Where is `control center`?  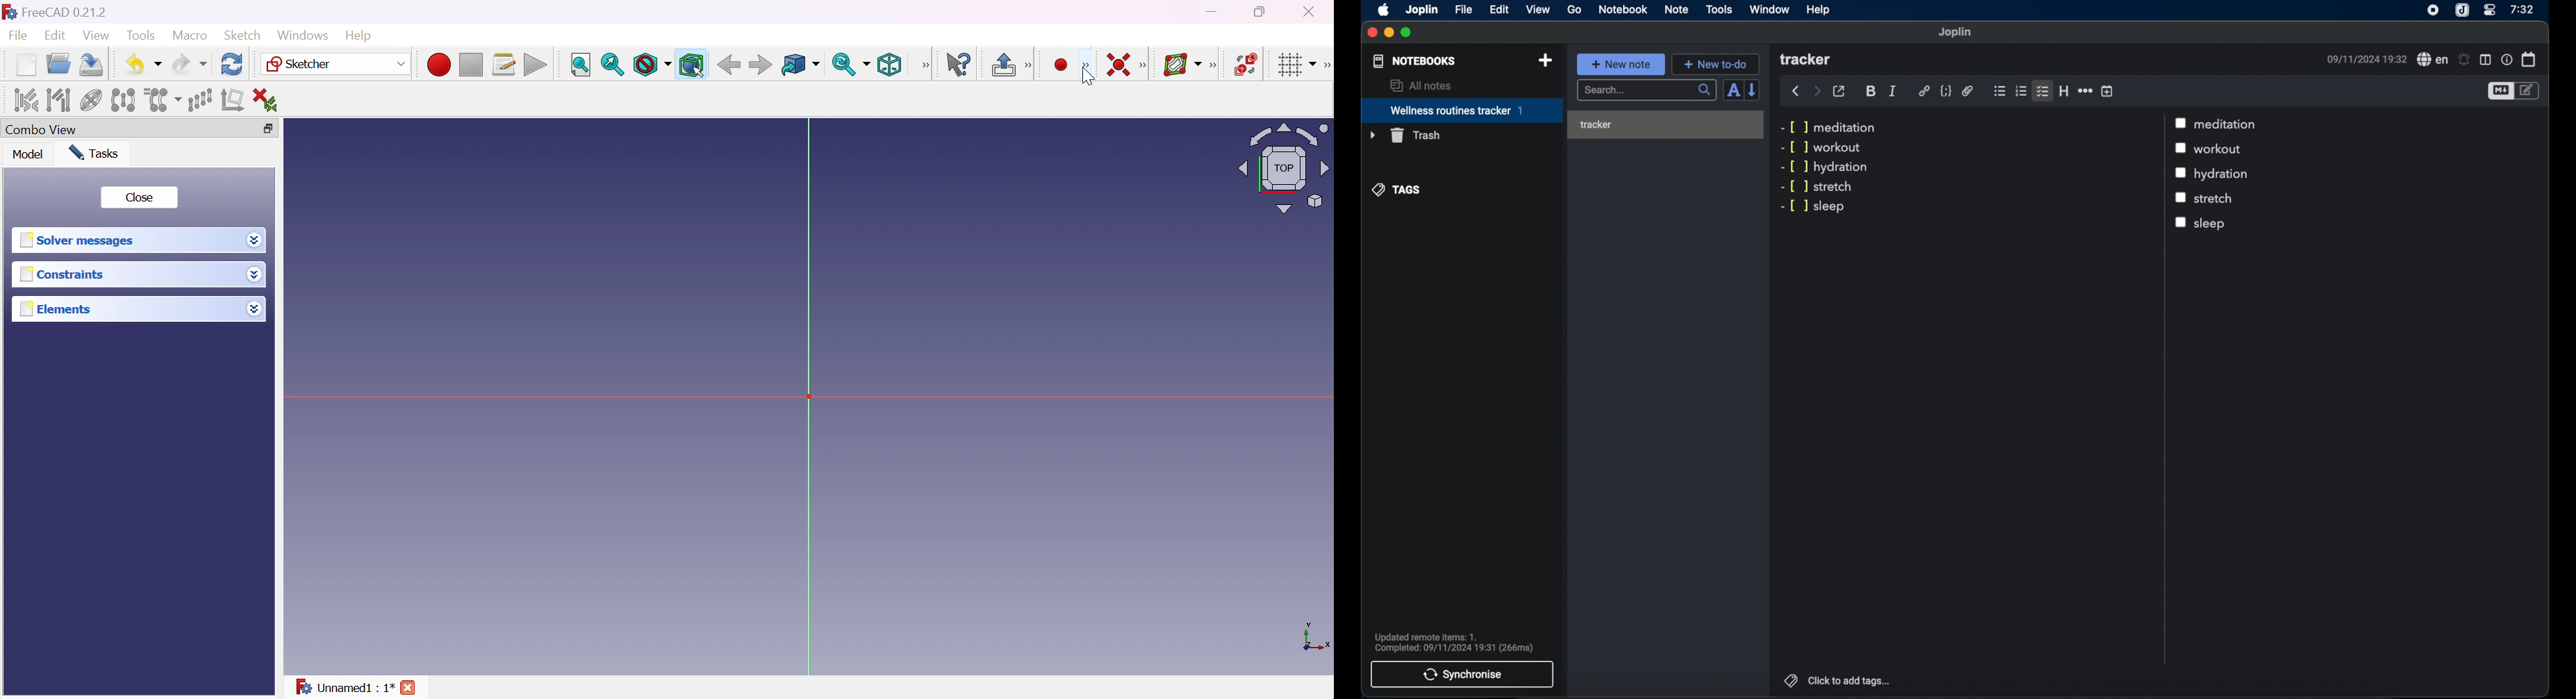
control center is located at coordinates (2490, 10).